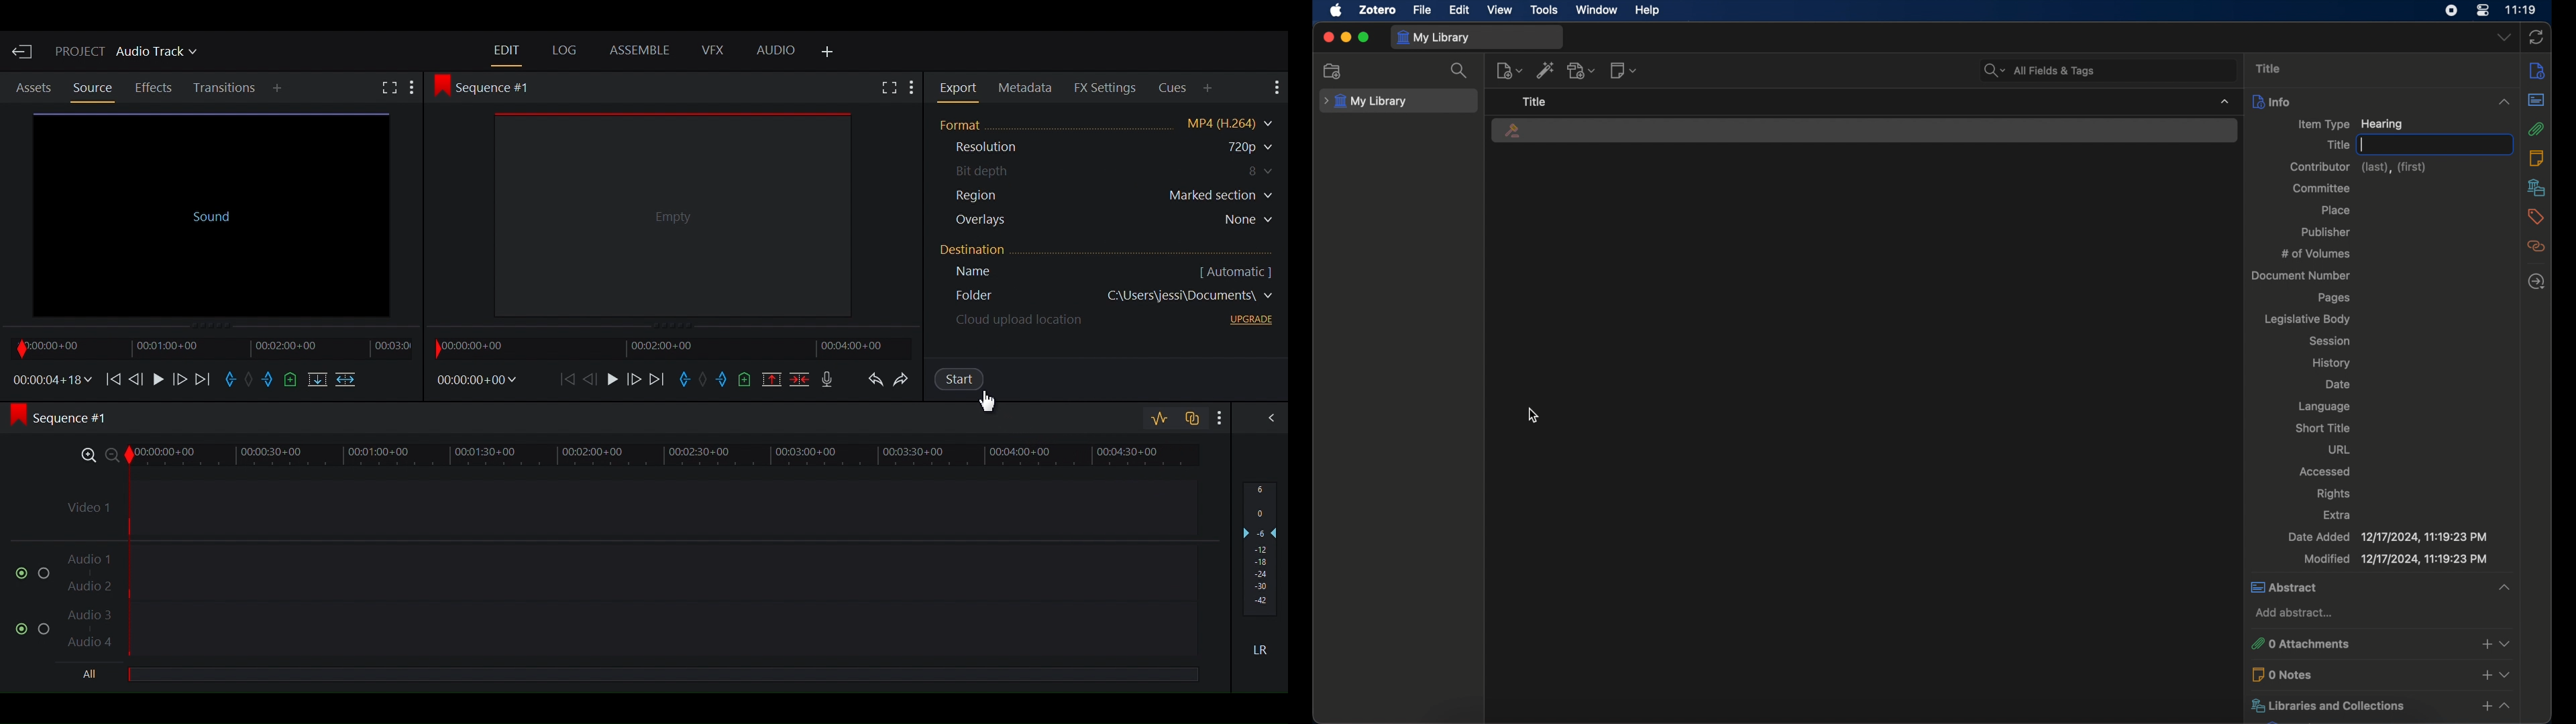 The image size is (2576, 728). What do you see at coordinates (799, 378) in the screenshot?
I see `Delete/Cut` at bounding box center [799, 378].